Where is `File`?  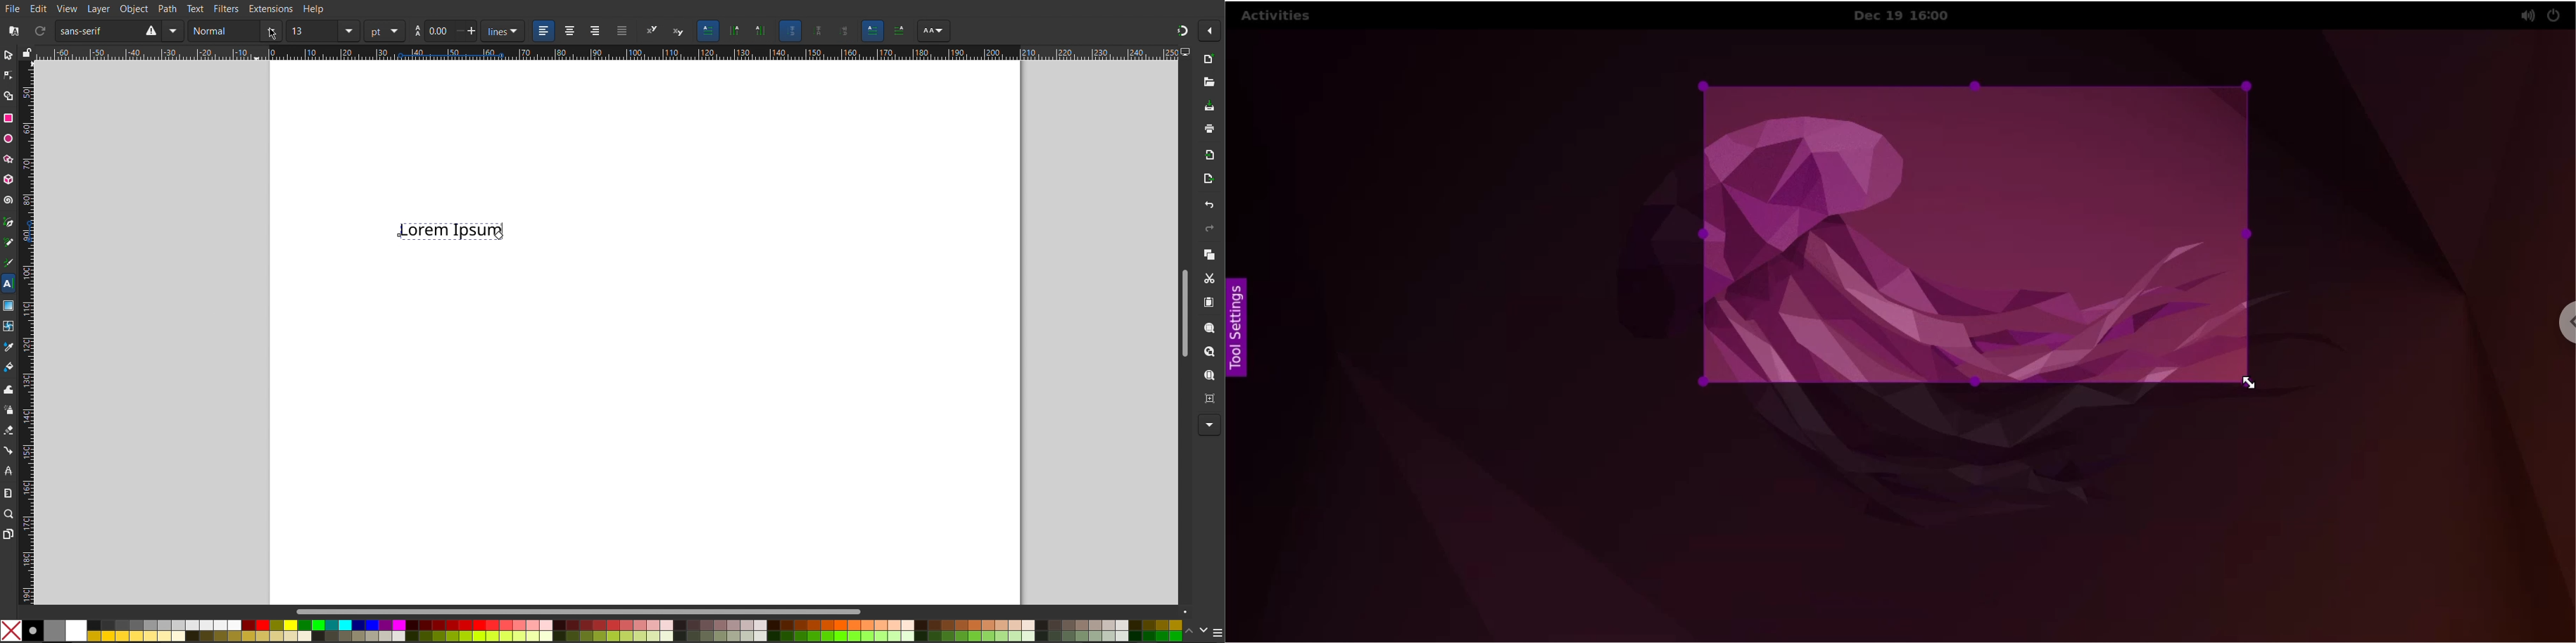
File is located at coordinates (14, 8).